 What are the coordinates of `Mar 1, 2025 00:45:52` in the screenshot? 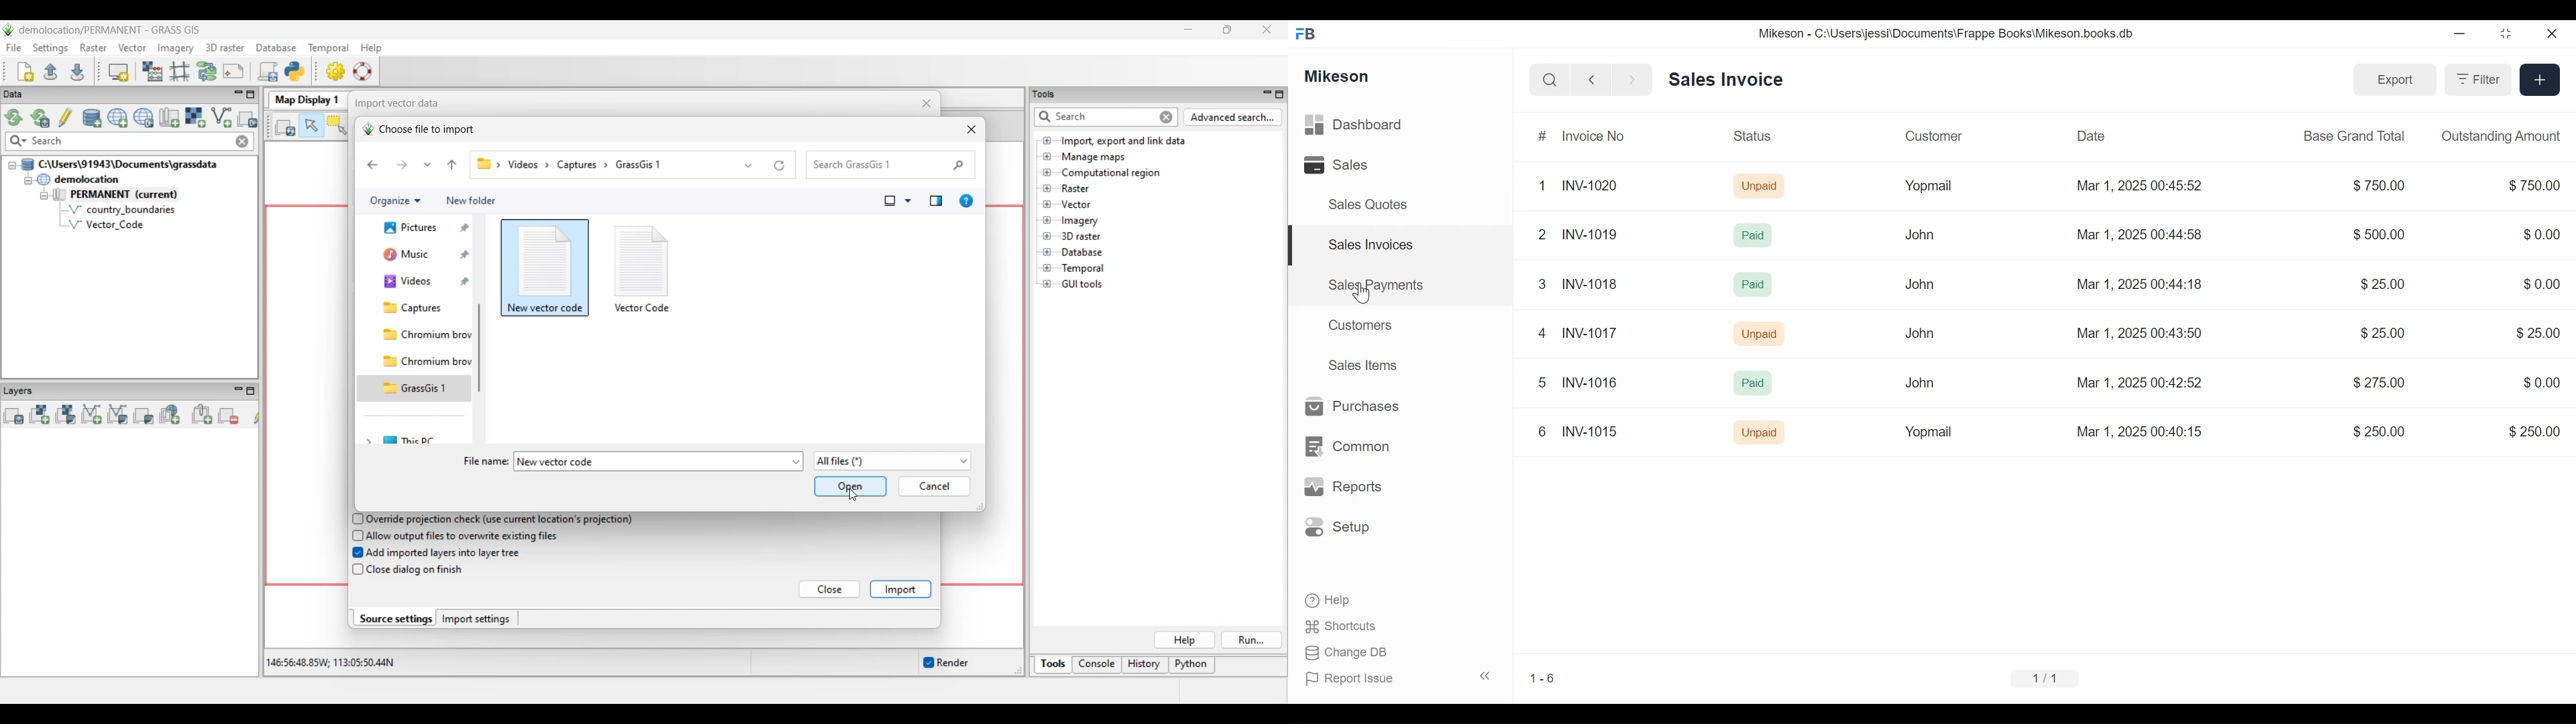 It's located at (2140, 185).